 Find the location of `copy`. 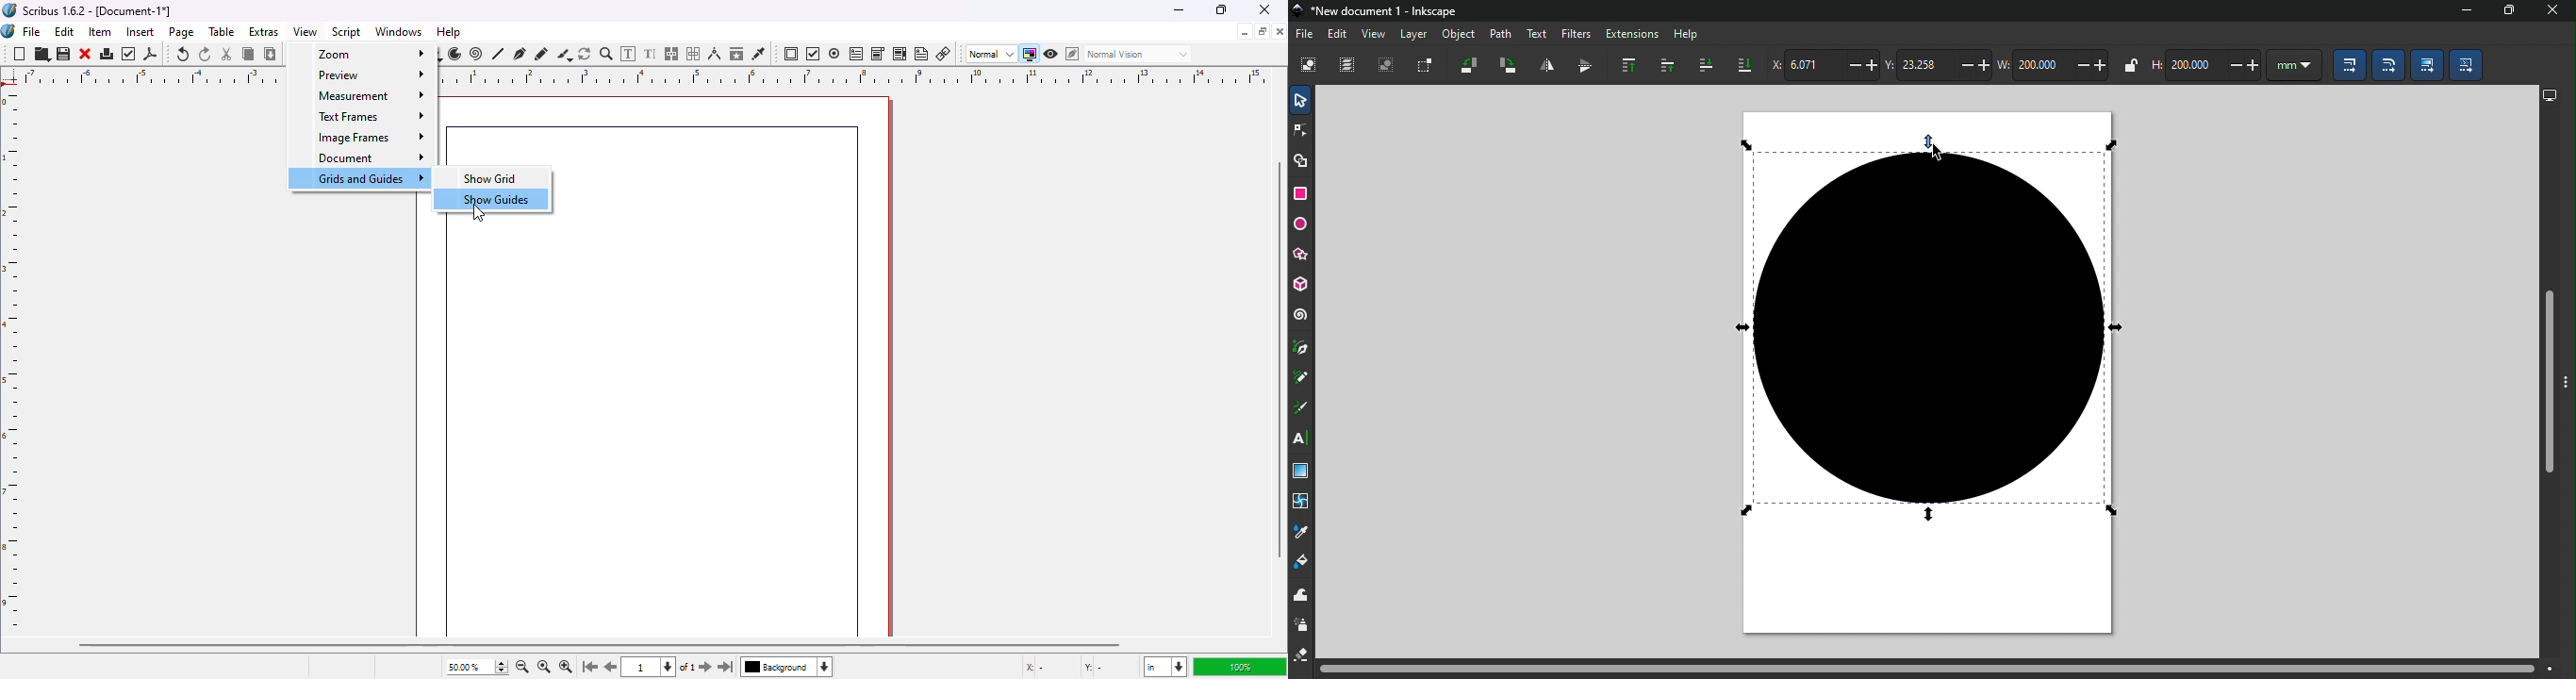

copy is located at coordinates (248, 54).